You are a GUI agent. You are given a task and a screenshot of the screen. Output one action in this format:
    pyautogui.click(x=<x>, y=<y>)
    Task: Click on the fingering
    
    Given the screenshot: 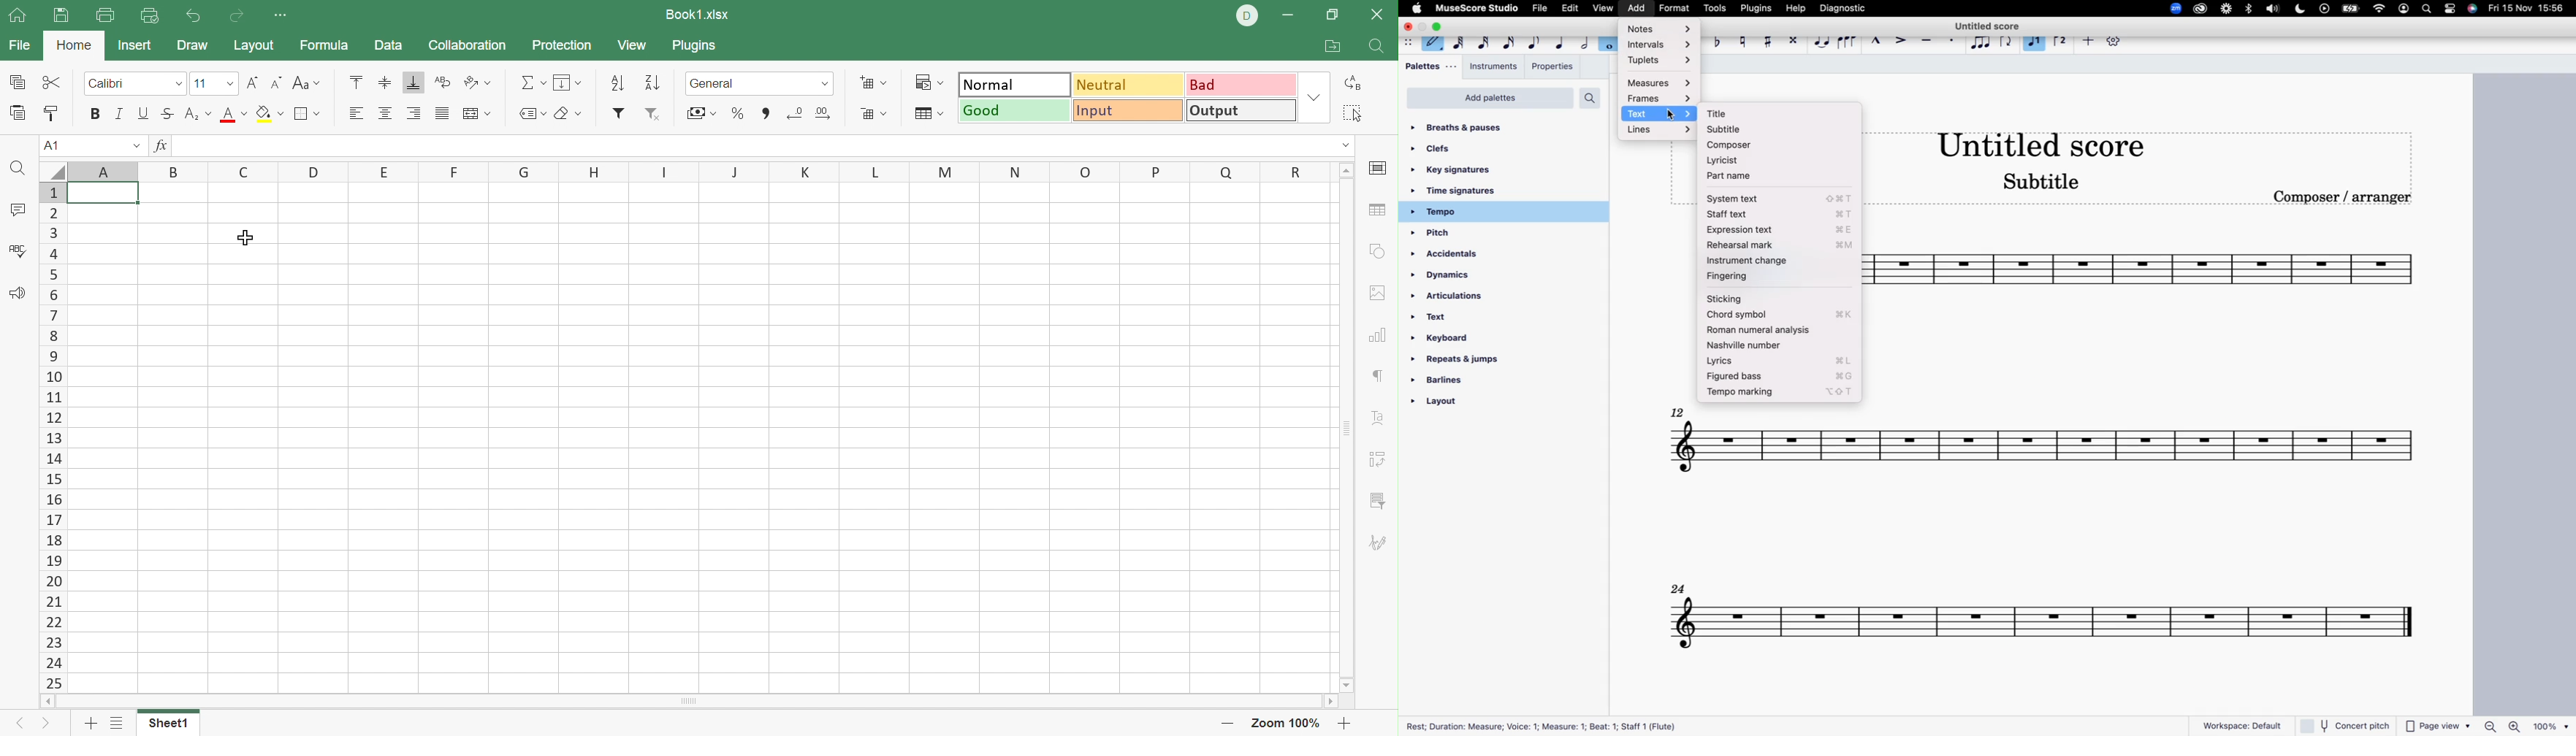 What is the action you would take?
    pyautogui.click(x=1779, y=277)
    